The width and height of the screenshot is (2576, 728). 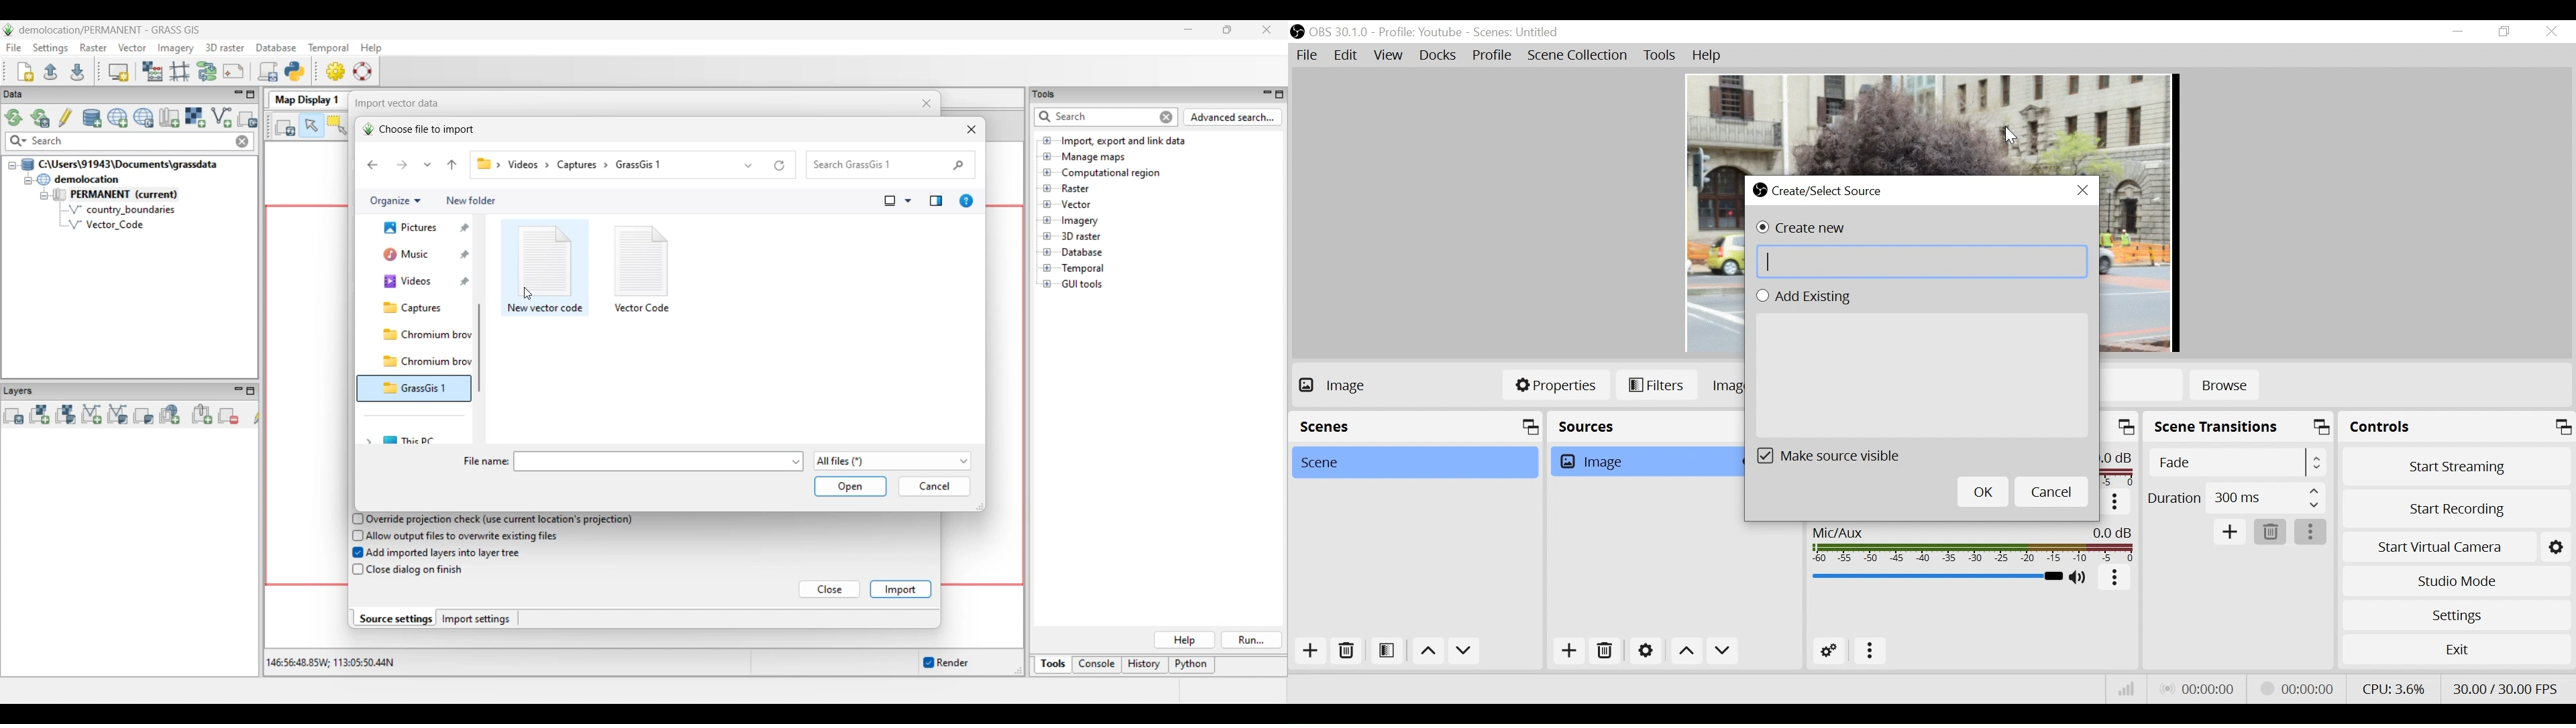 What do you see at coordinates (2114, 503) in the screenshot?
I see `More options` at bounding box center [2114, 503].